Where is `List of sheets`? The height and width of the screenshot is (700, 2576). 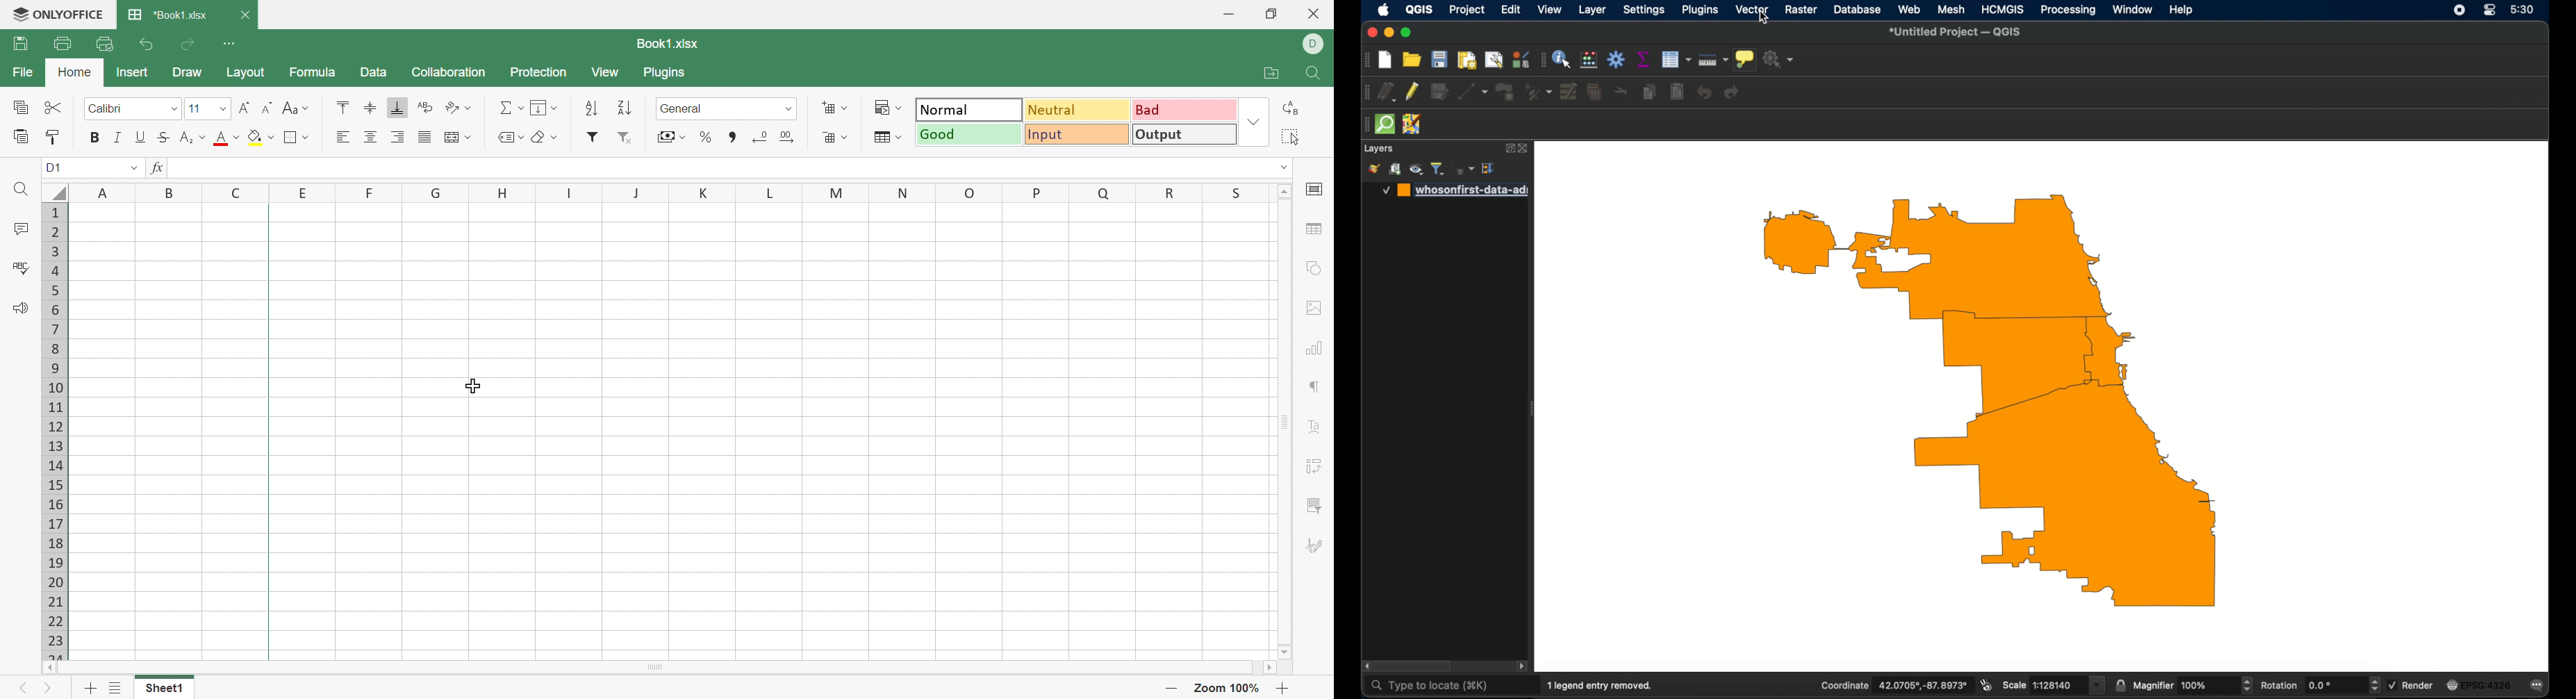
List of sheets is located at coordinates (117, 688).